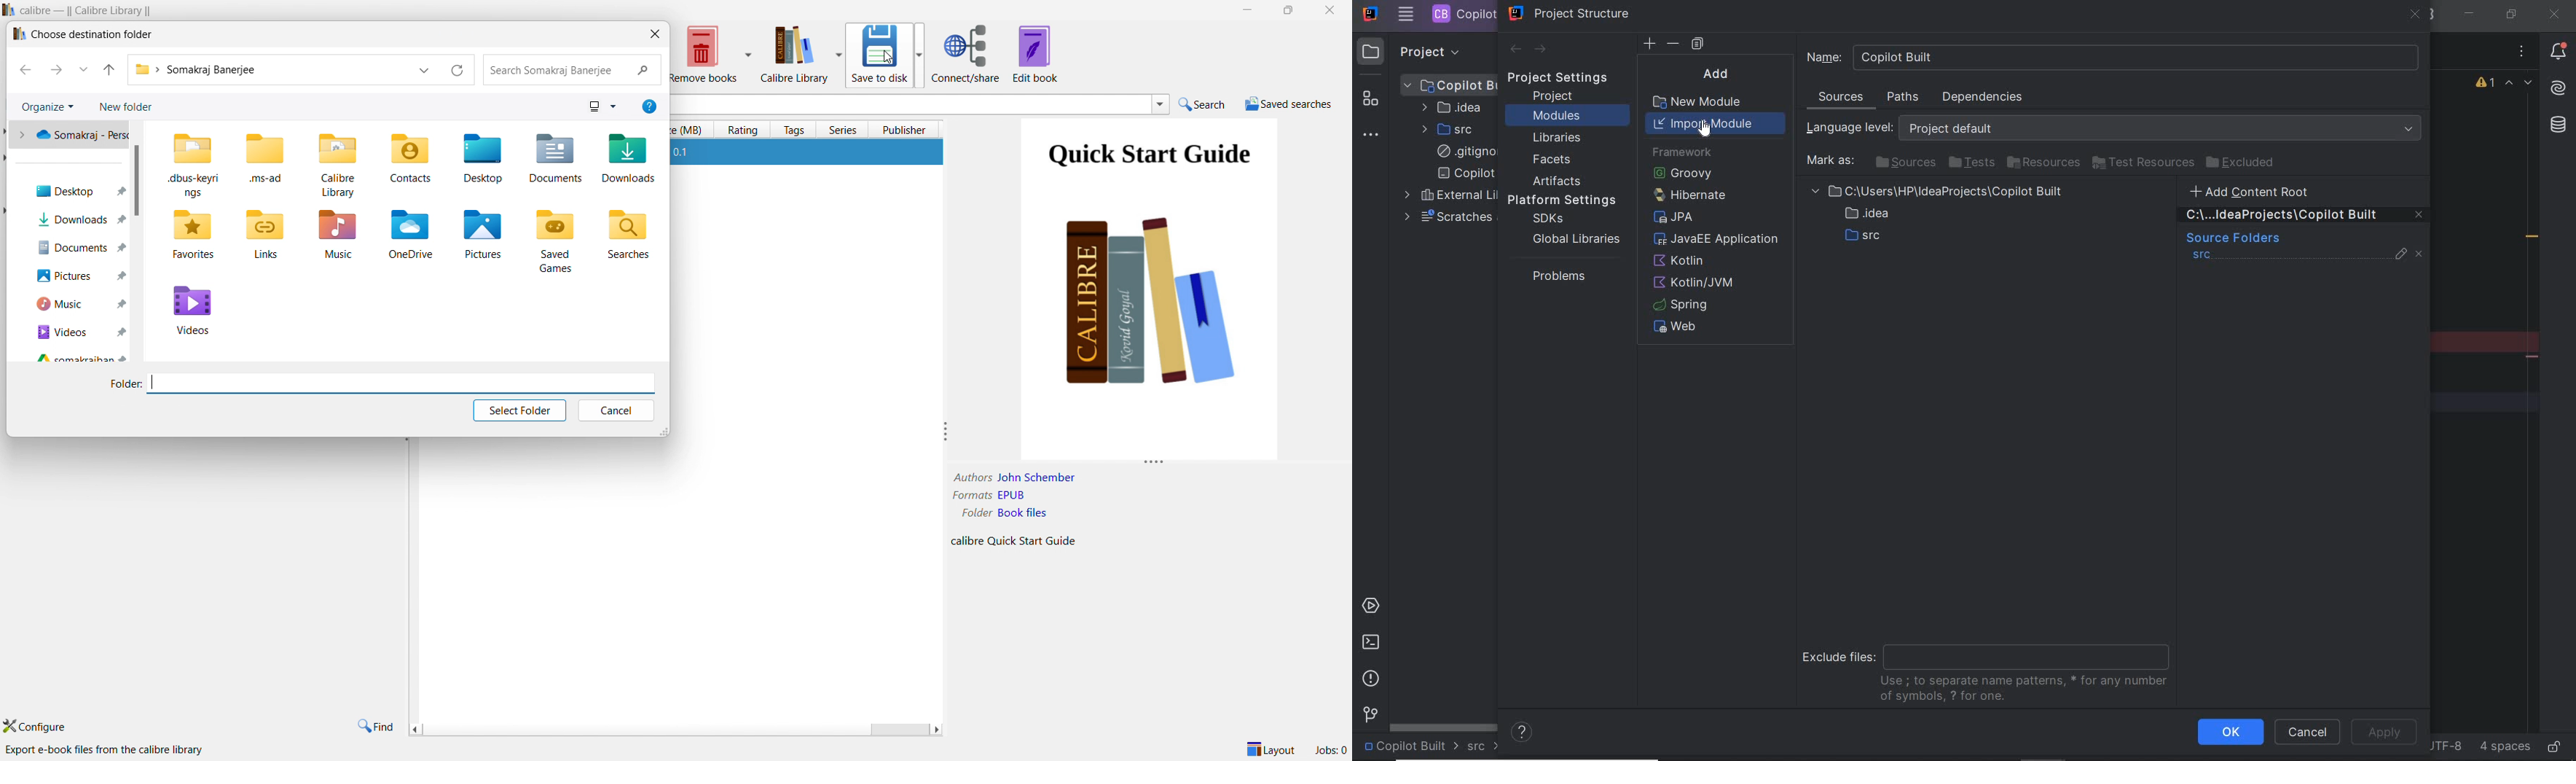 This screenshot has height=784, width=2576. Describe the element at coordinates (70, 135) in the screenshot. I see `Somakraj - pers` at that location.